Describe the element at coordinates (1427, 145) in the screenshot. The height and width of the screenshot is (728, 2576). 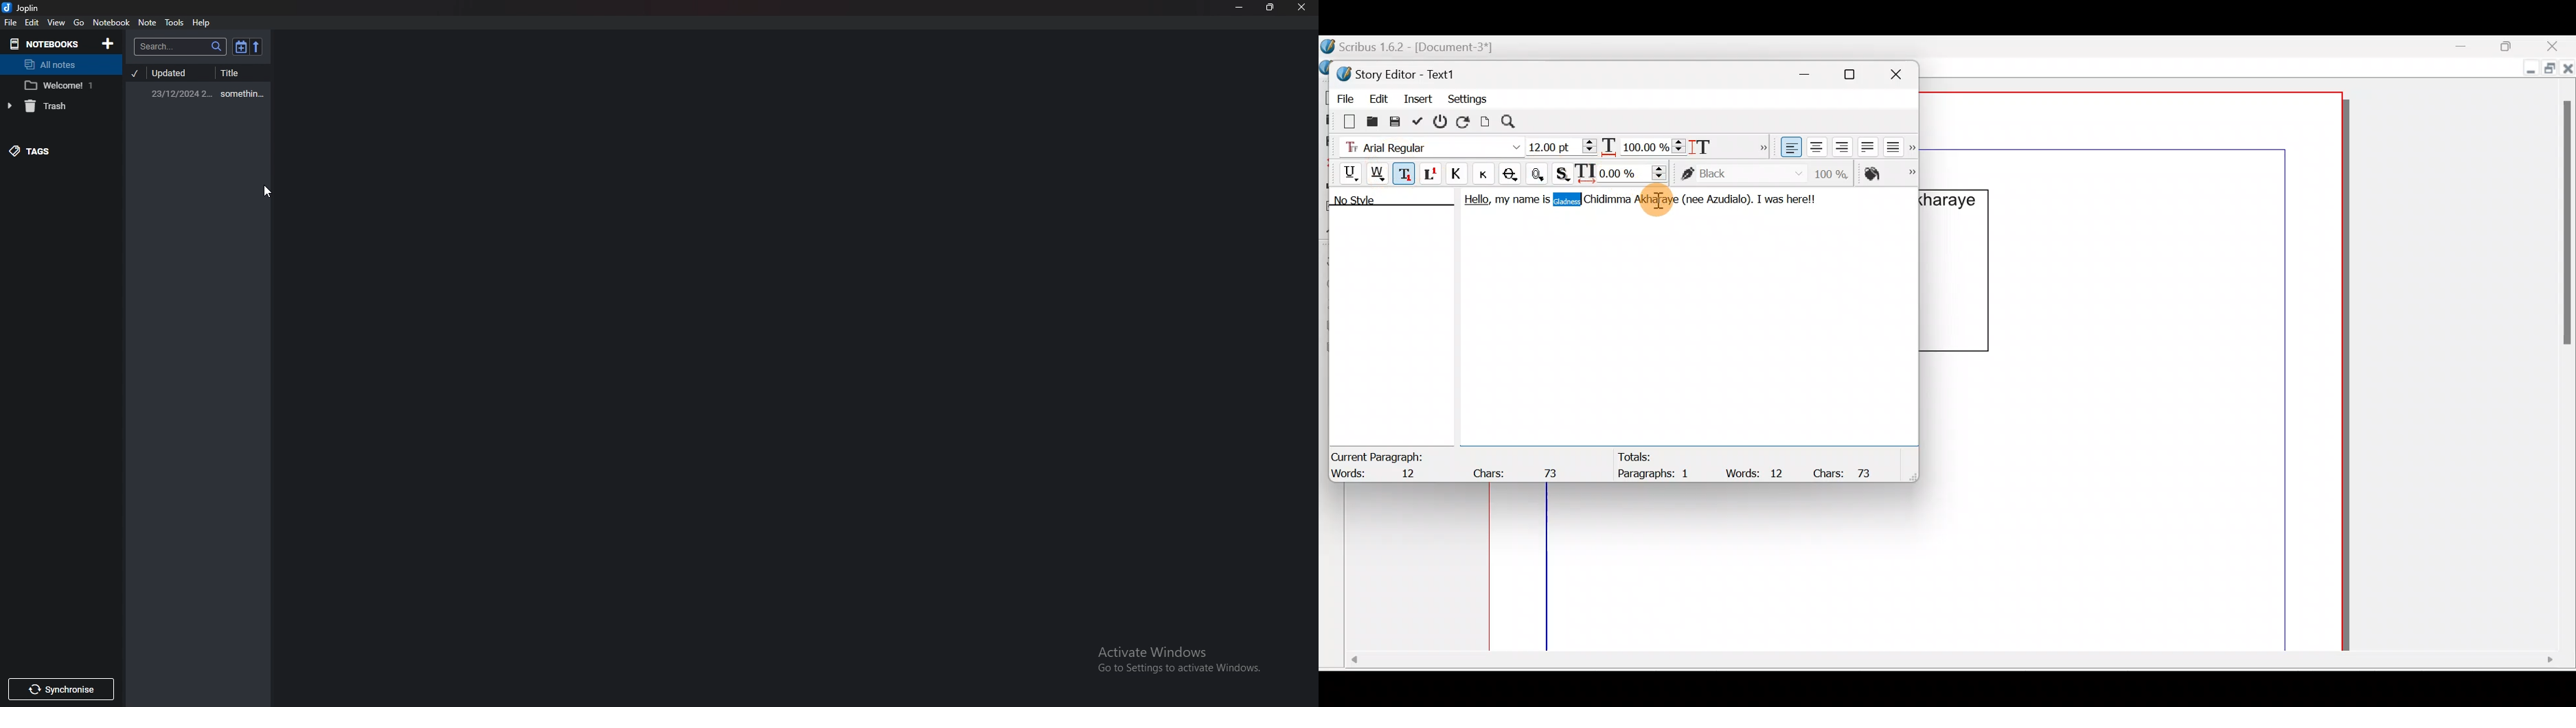
I see `Font type - Arial Regular` at that location.